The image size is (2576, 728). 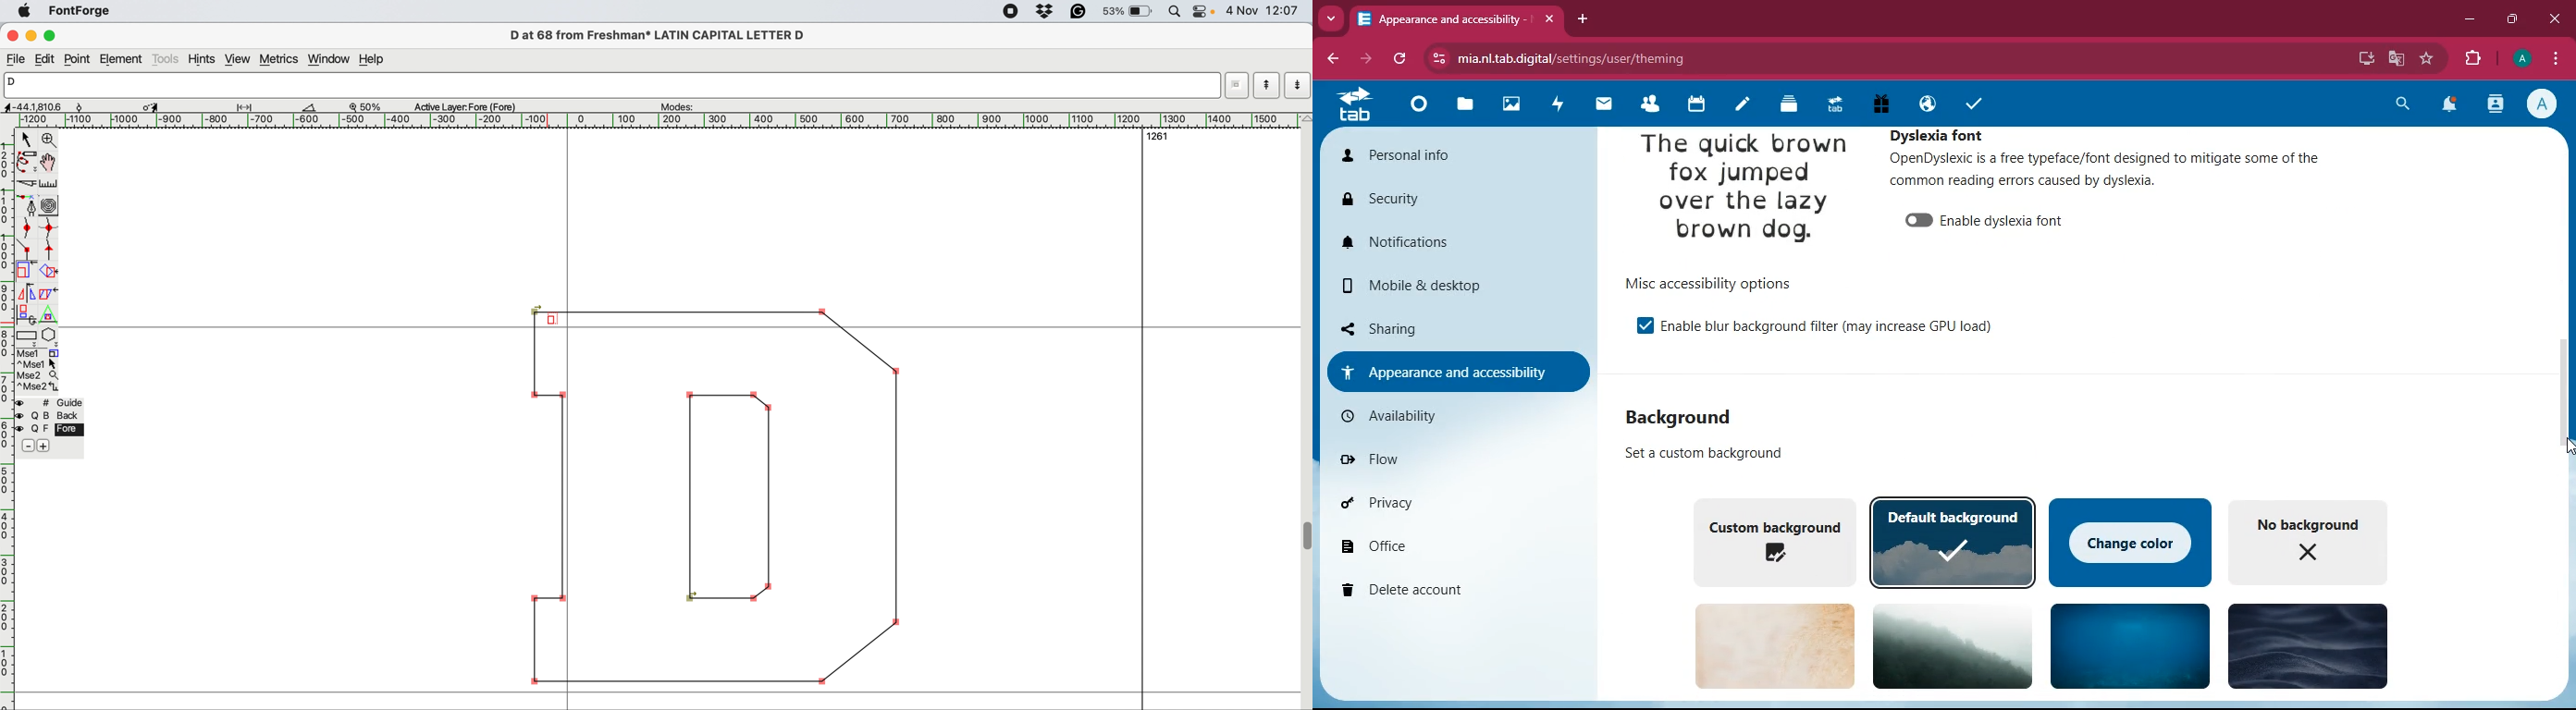 I want to click on grammarly, so click(x=1083, y=11).